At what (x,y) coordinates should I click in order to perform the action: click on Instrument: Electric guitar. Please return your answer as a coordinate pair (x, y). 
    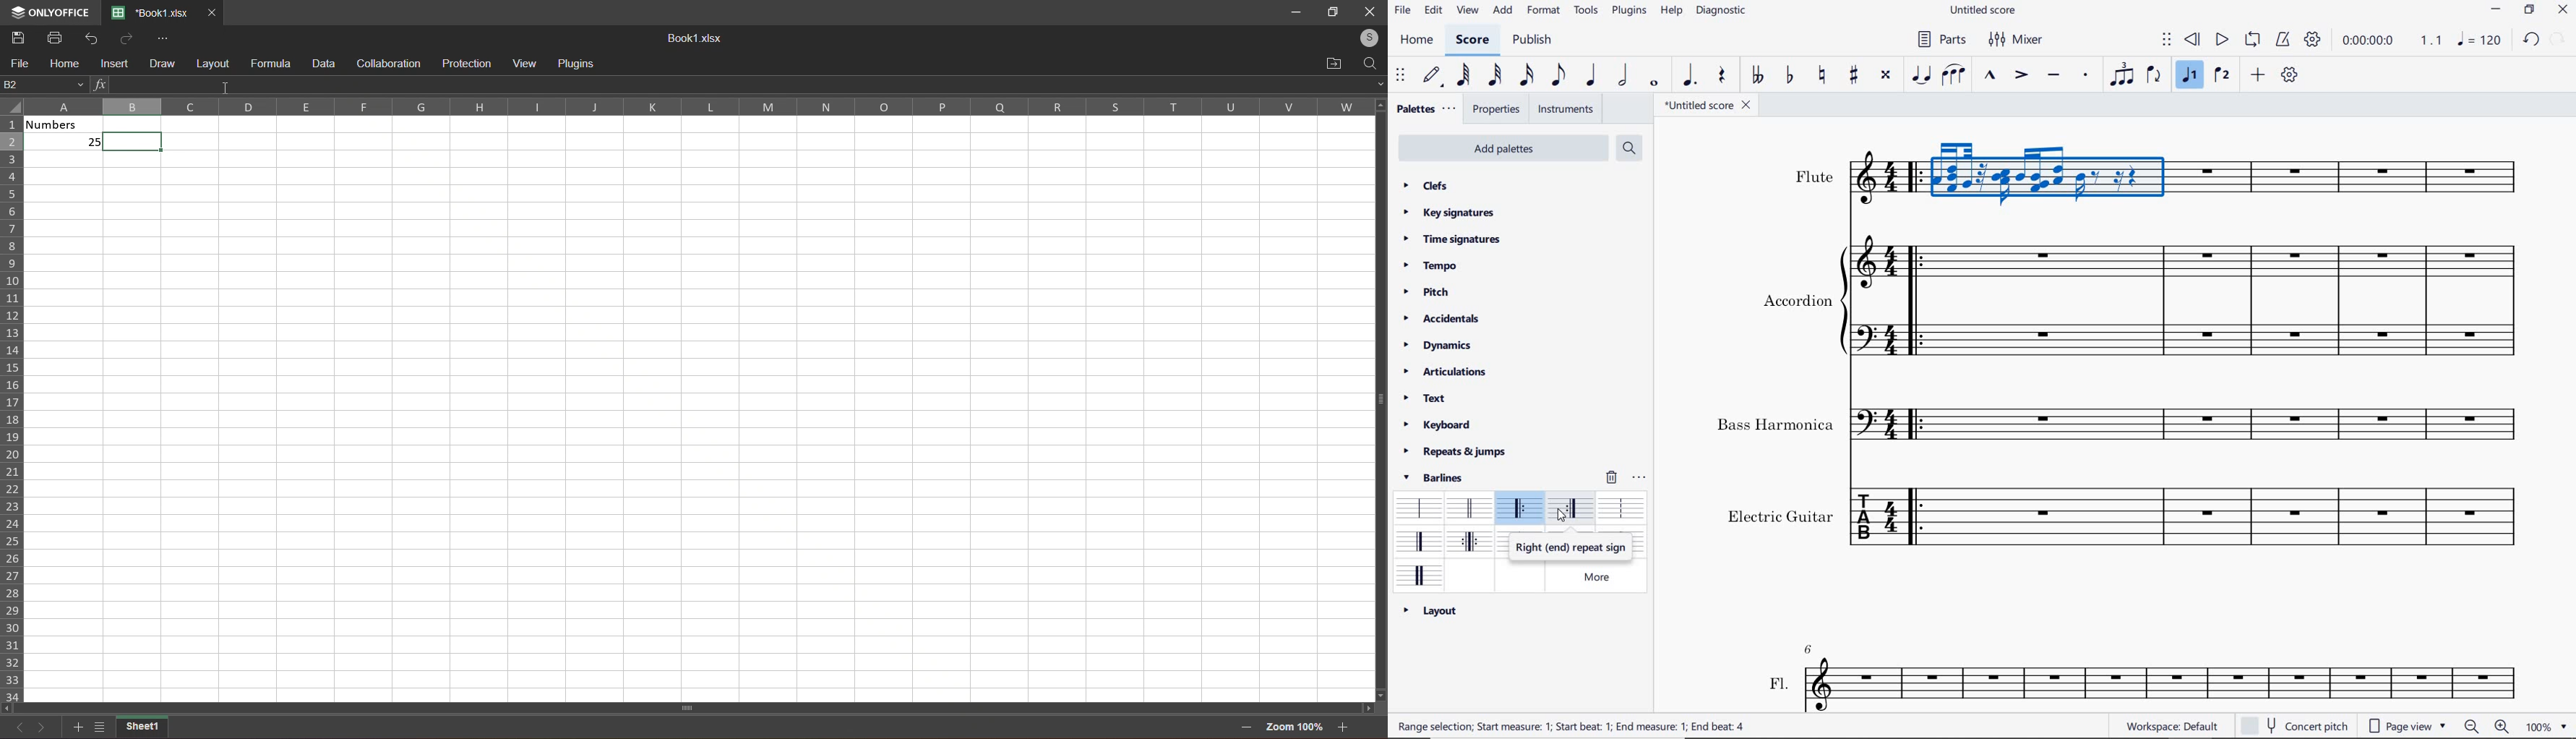
    Looking at the image, I should click on (1875, 520).